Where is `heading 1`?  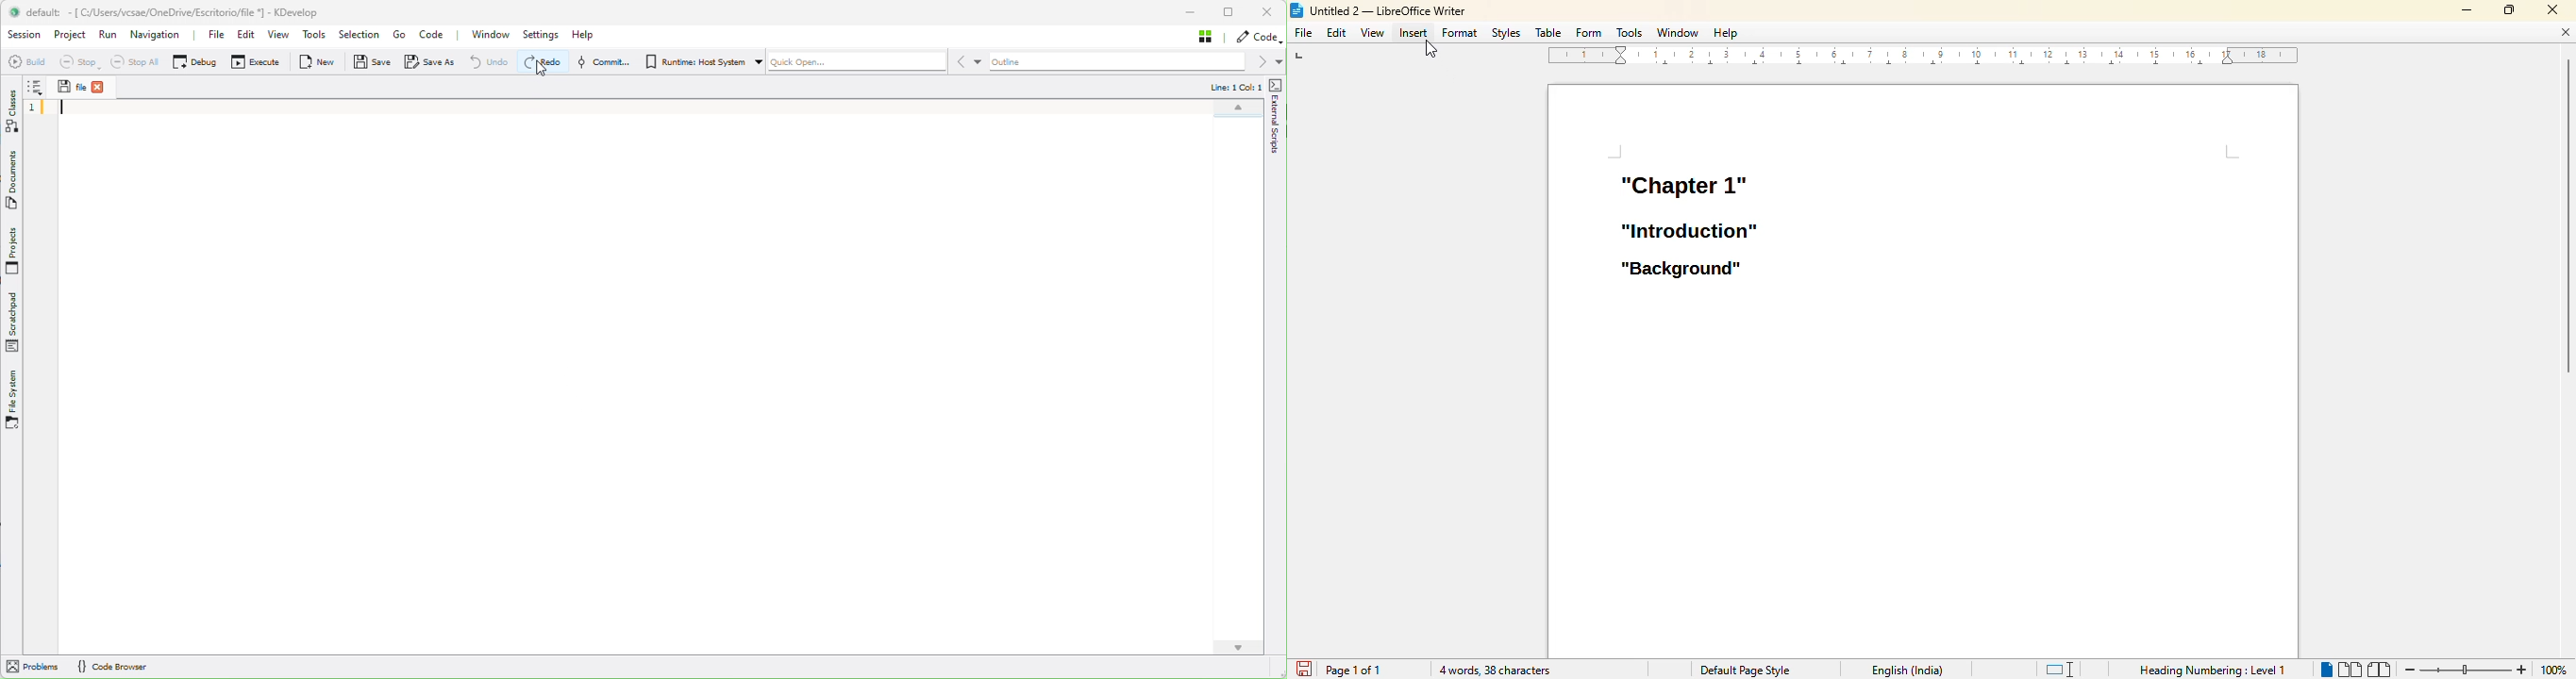 heading 1 is located at coordinates (1682, 184).